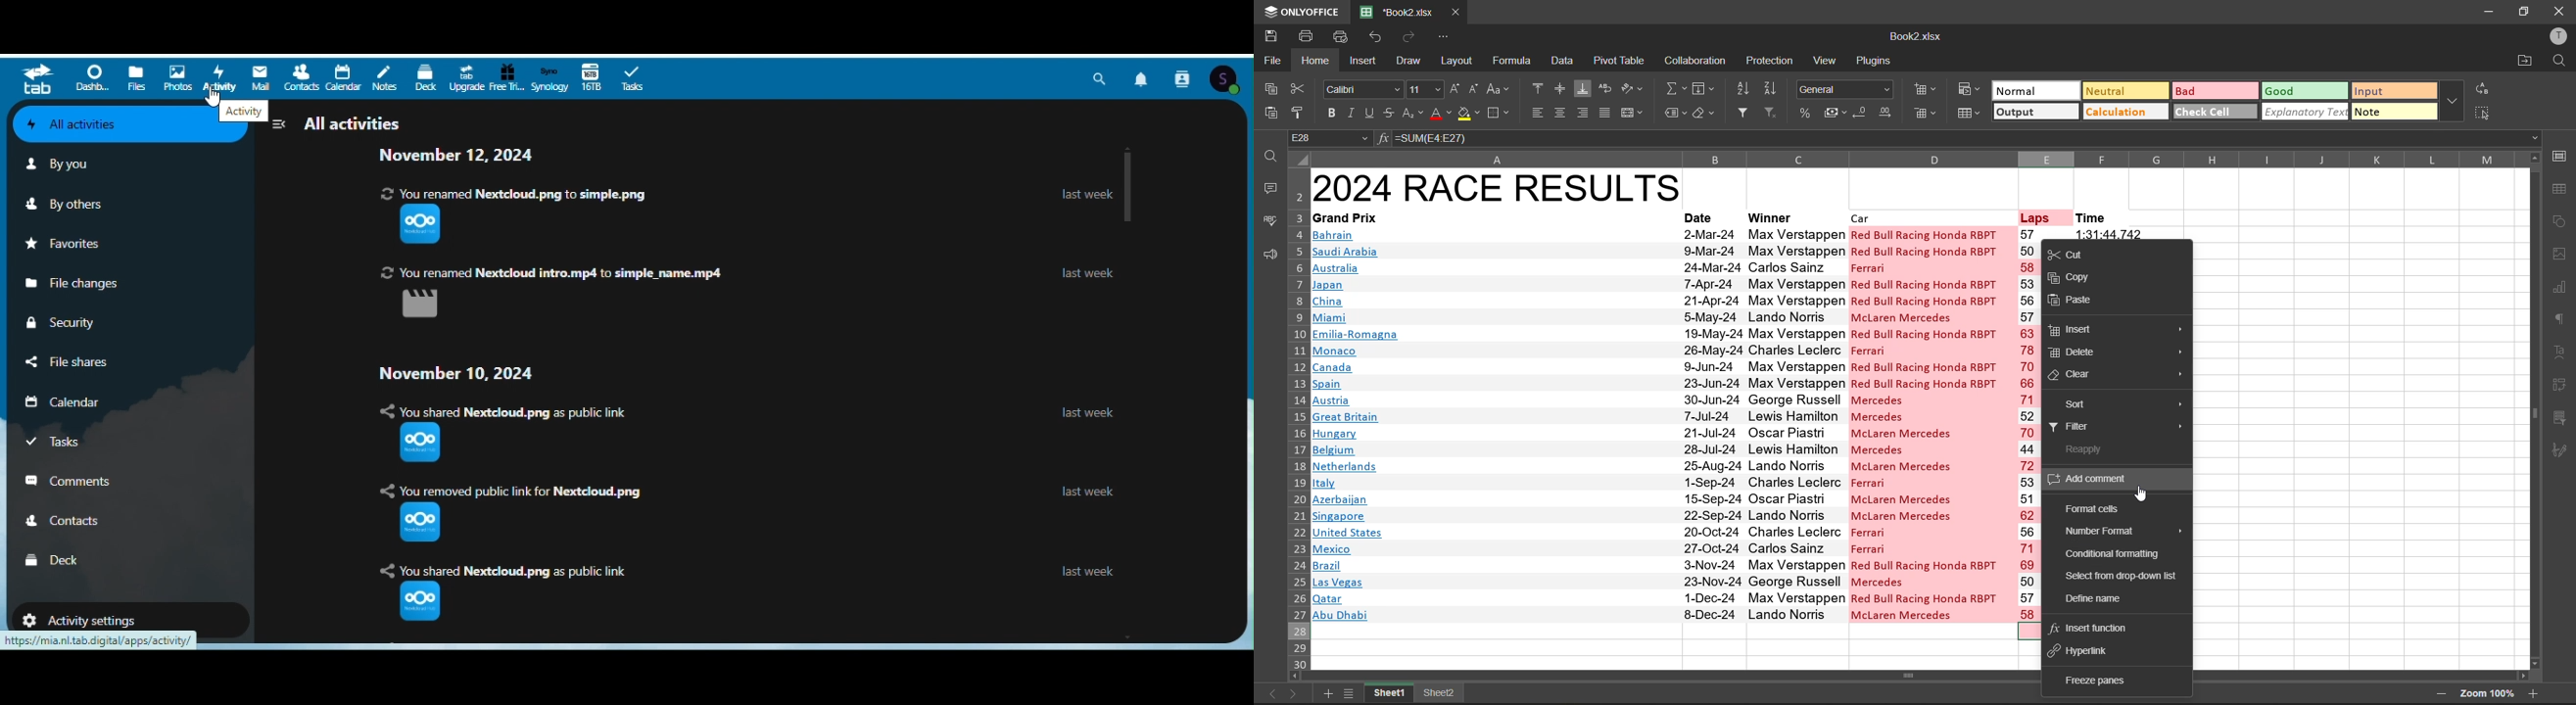 The height and width of the screenshot is (728, 2576). Describe the element at coordinates (2532, 695) in the screenshot. I see `zoom in` at that location.